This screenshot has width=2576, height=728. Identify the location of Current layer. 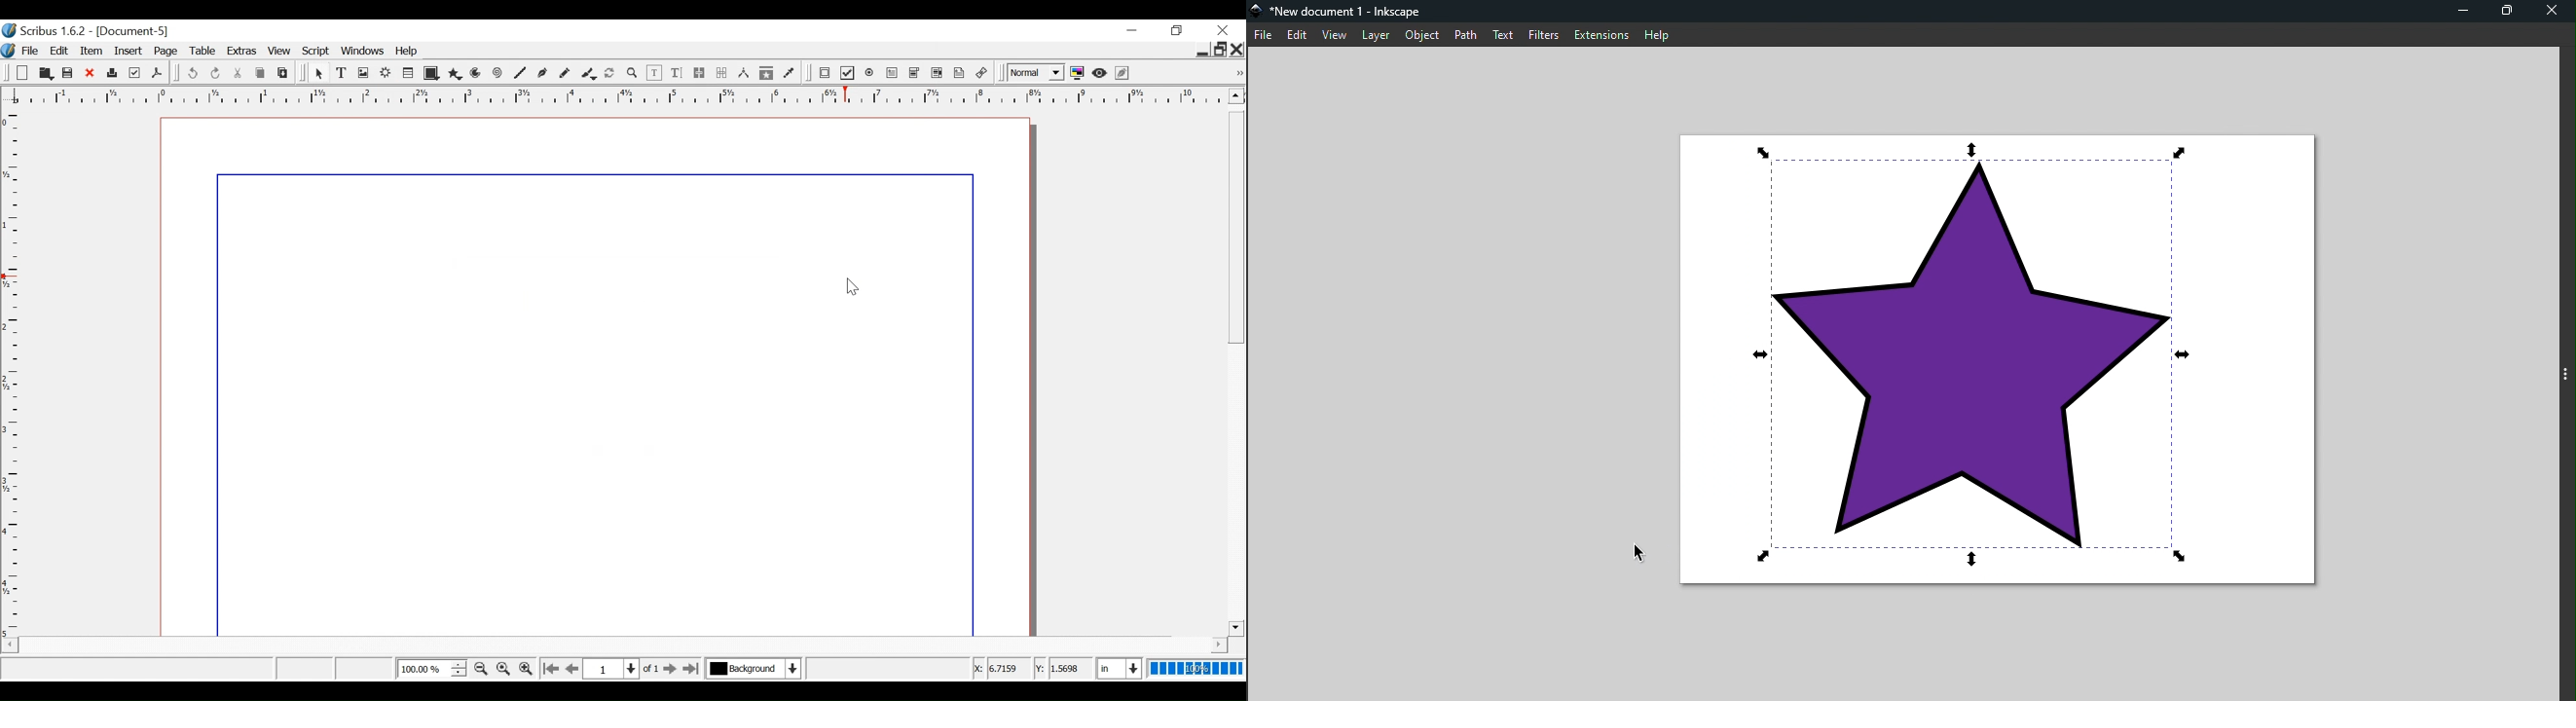
(754, 668).